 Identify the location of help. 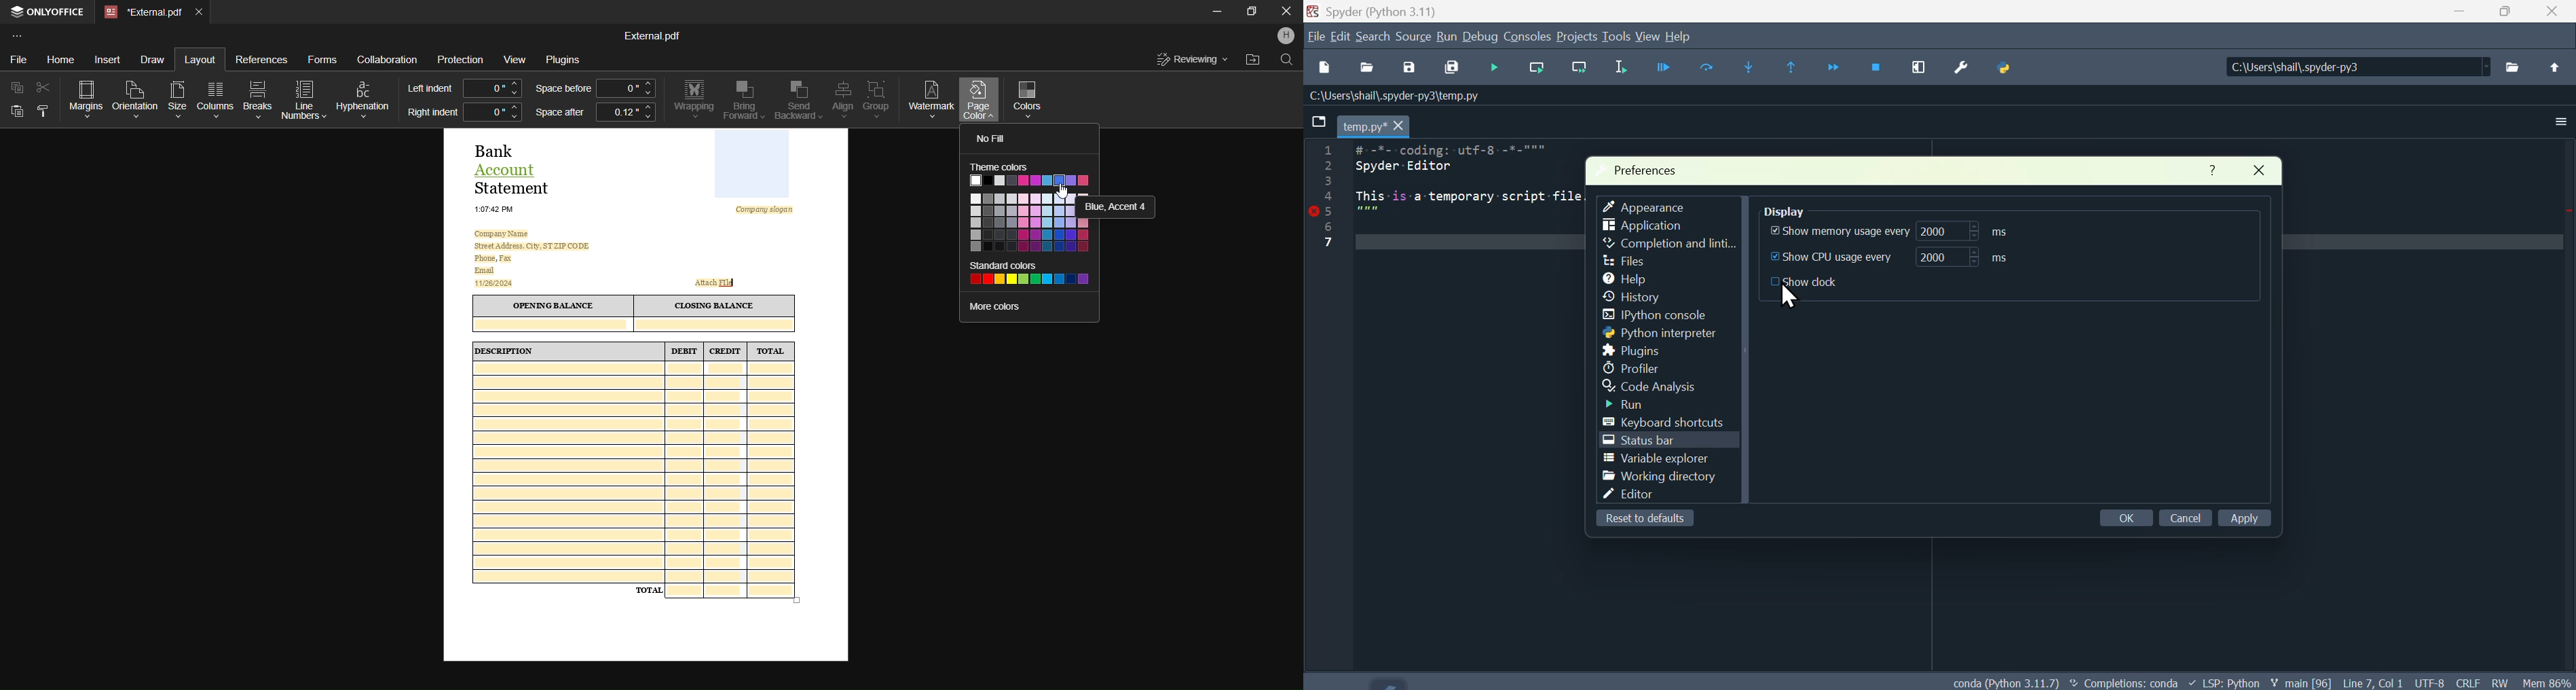
(1629, 278).